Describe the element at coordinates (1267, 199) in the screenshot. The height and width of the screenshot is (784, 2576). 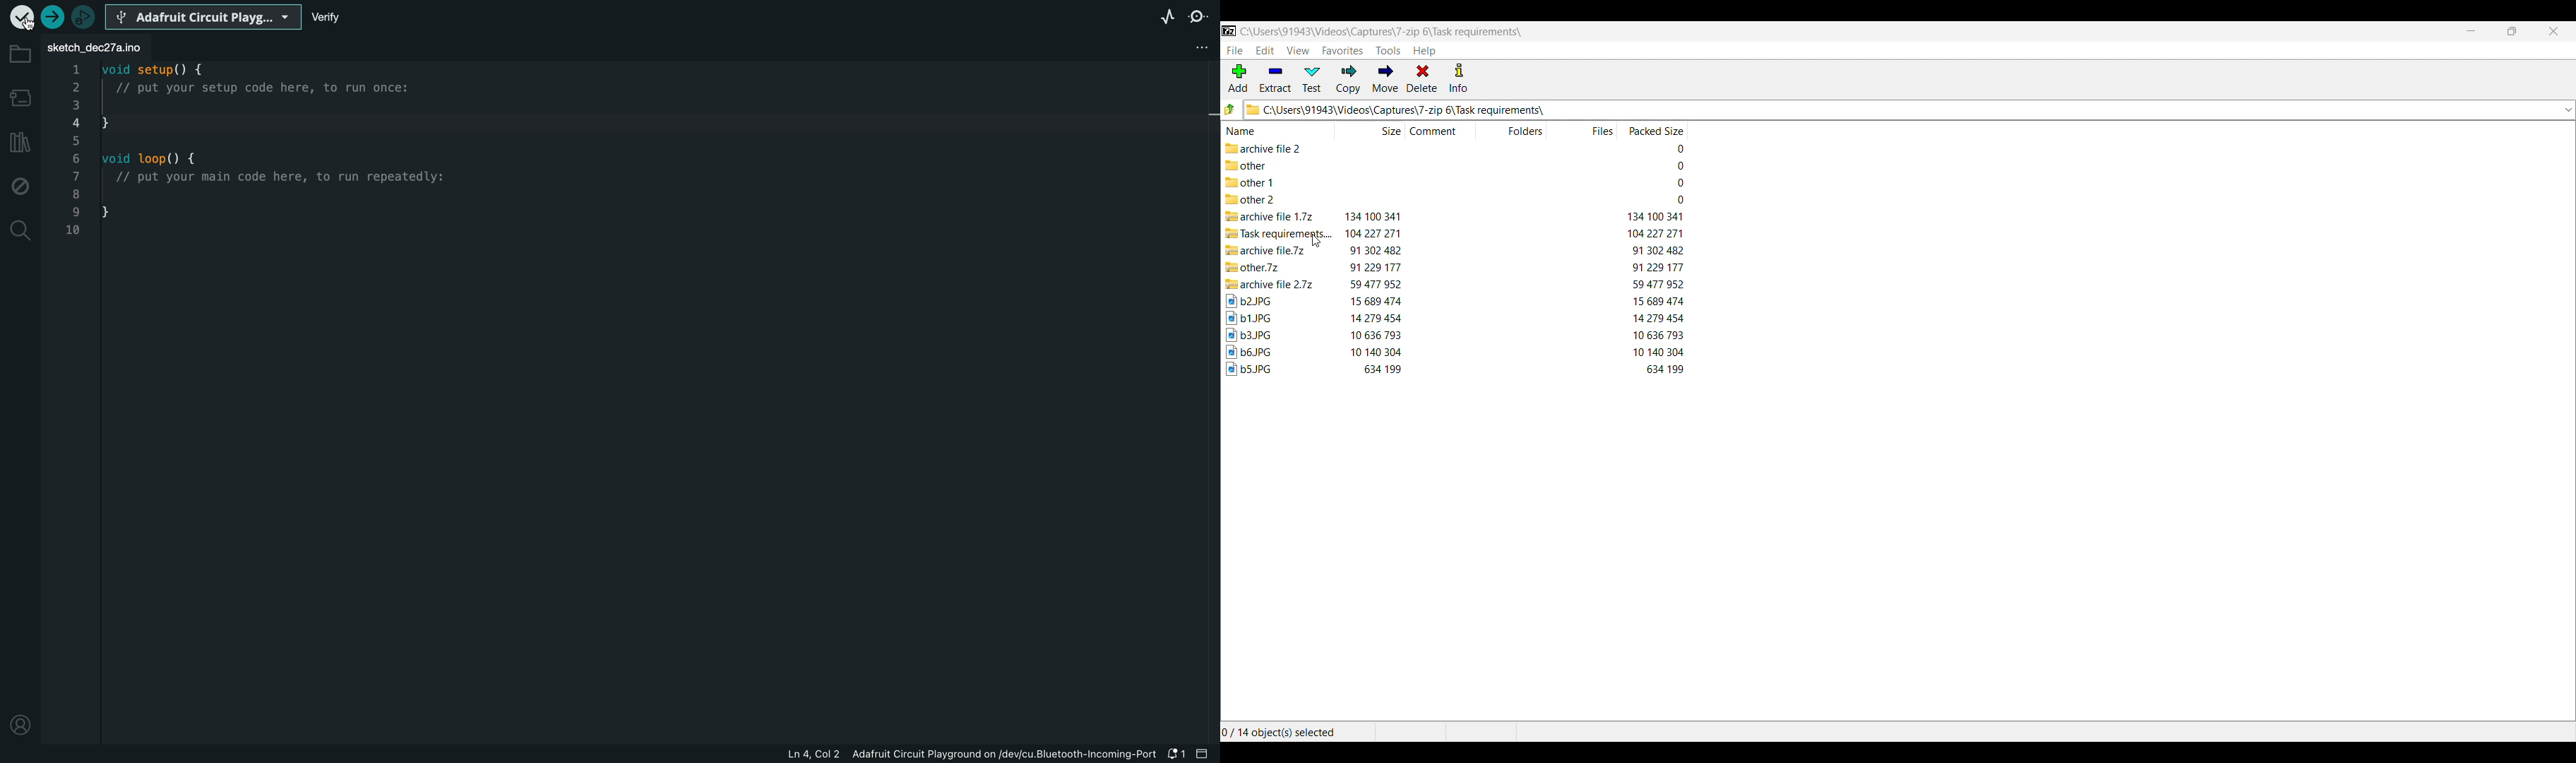
I see `folder` at that location.